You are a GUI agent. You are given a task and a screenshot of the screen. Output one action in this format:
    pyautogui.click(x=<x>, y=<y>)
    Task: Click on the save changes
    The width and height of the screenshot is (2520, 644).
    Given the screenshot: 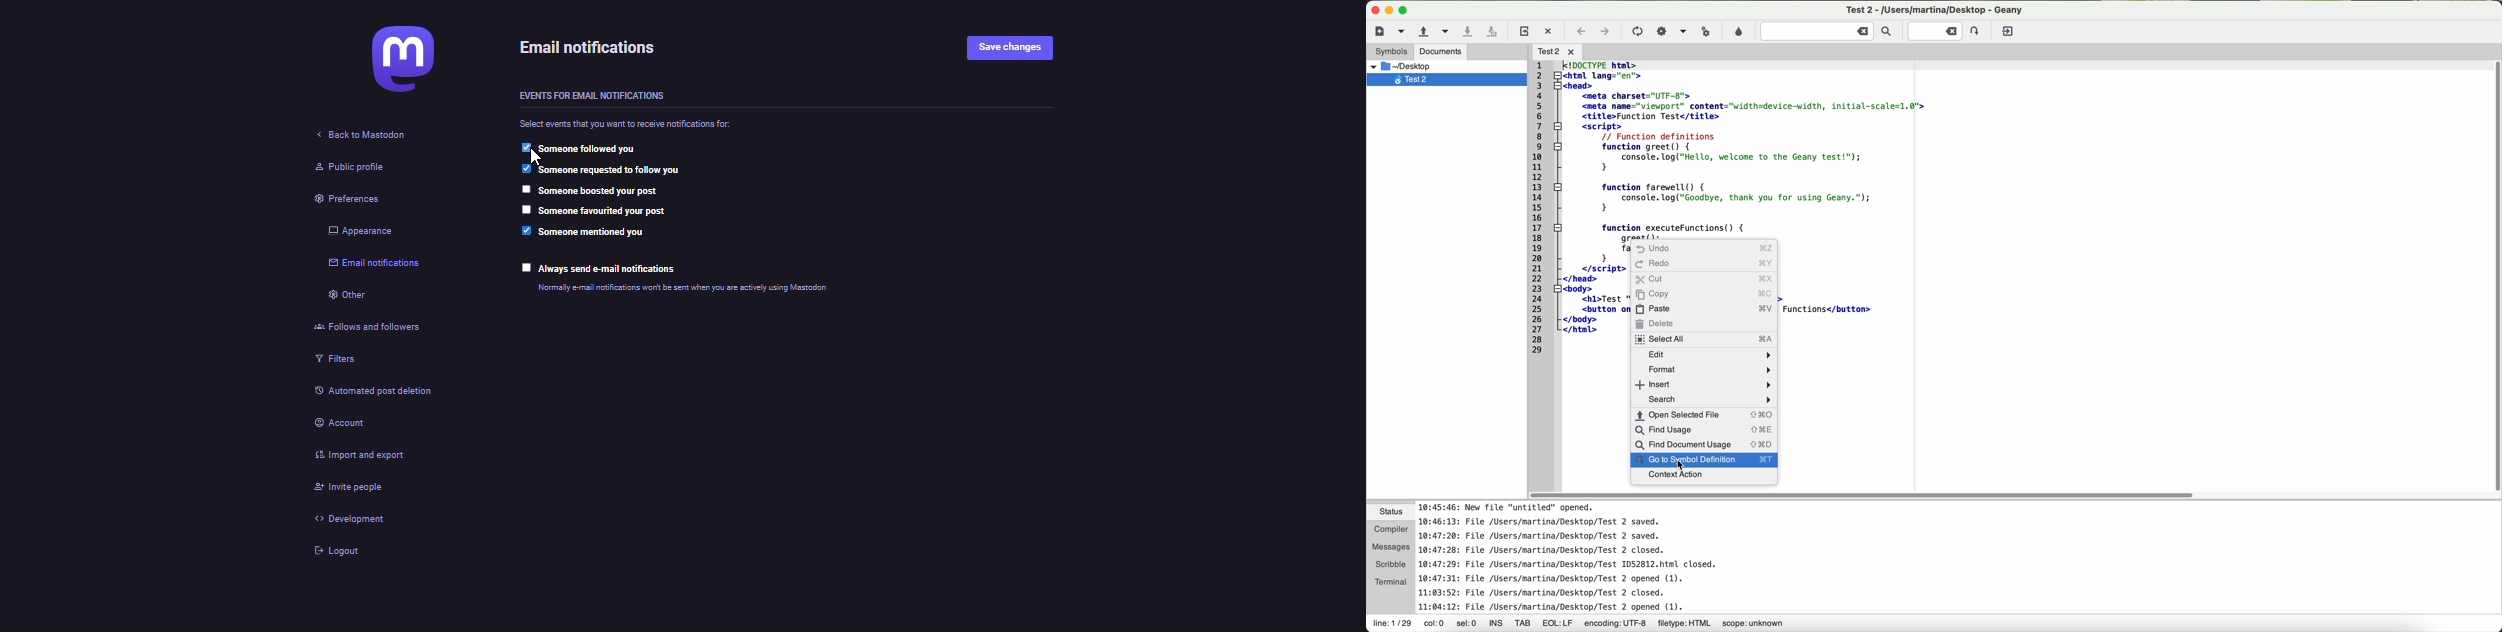 What is the action you would take?
    pyautogui.click(x=1007, y=49)
    